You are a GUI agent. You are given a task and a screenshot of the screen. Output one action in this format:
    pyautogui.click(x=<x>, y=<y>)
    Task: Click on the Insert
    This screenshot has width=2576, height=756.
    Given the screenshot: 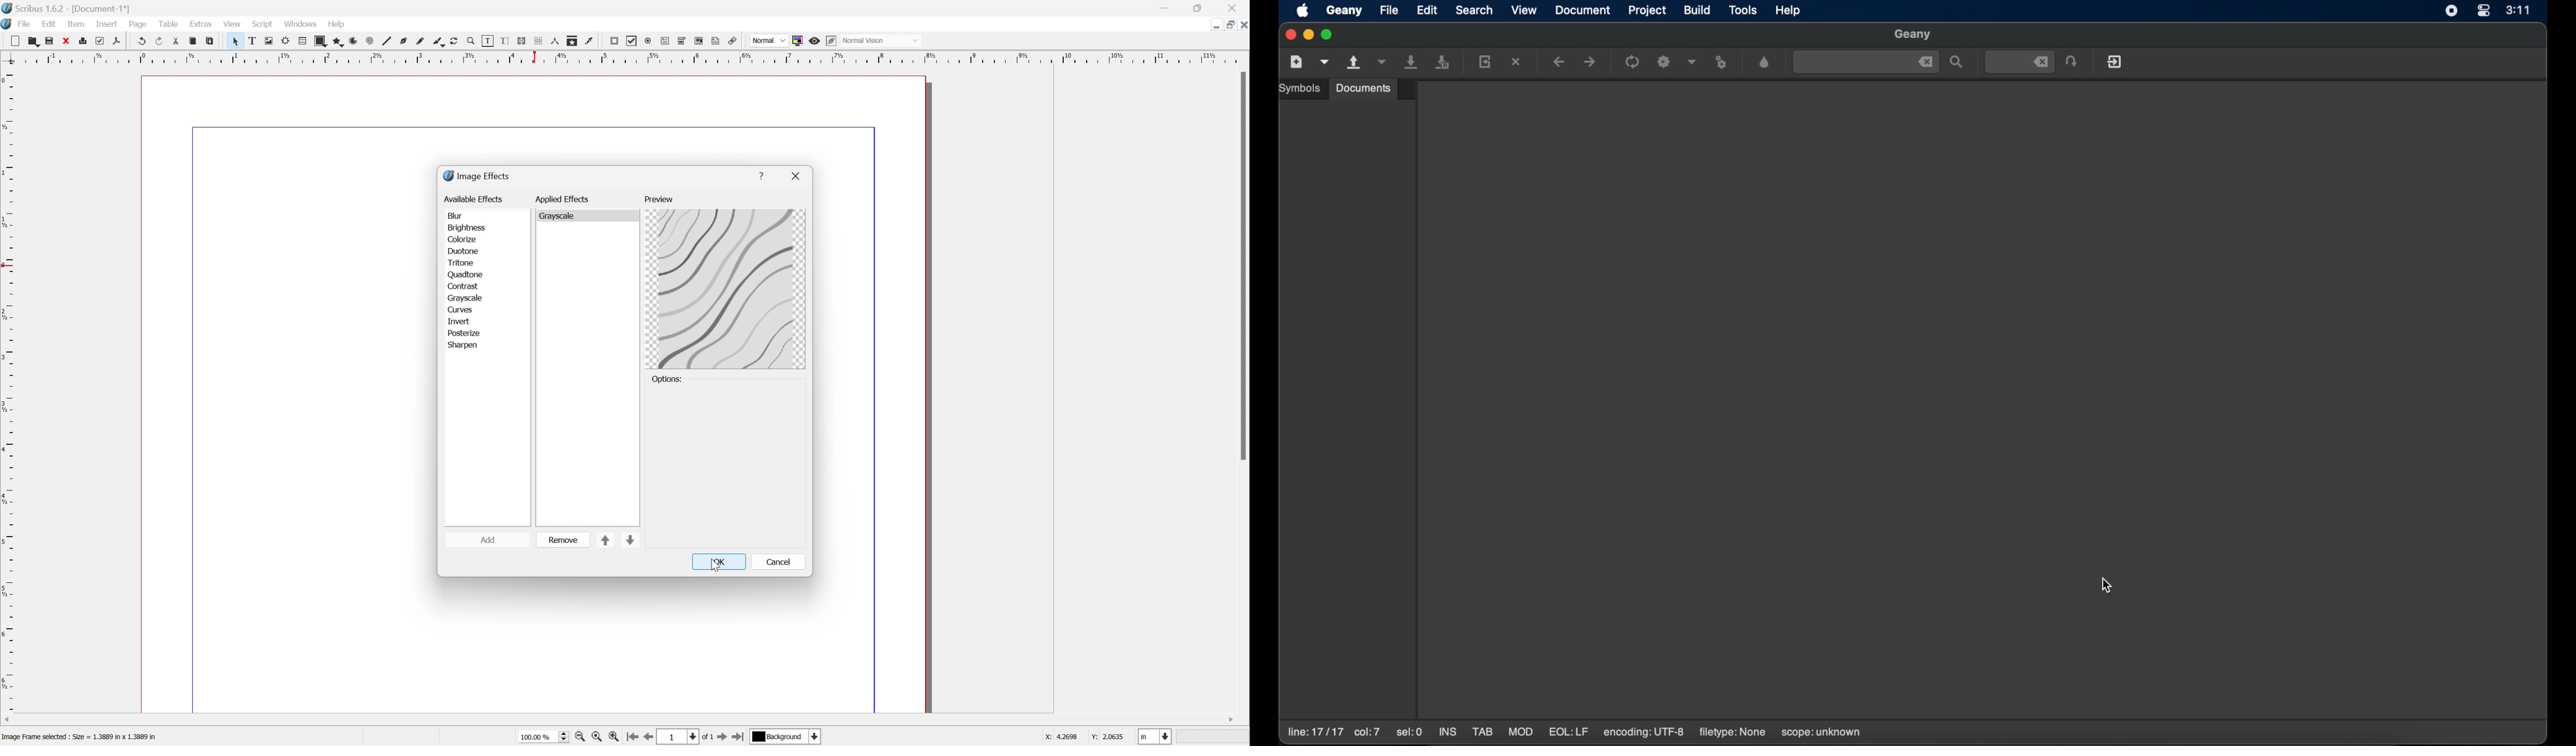 What is the action you would take?
    pyautogui.click(x=106, y=24)
    